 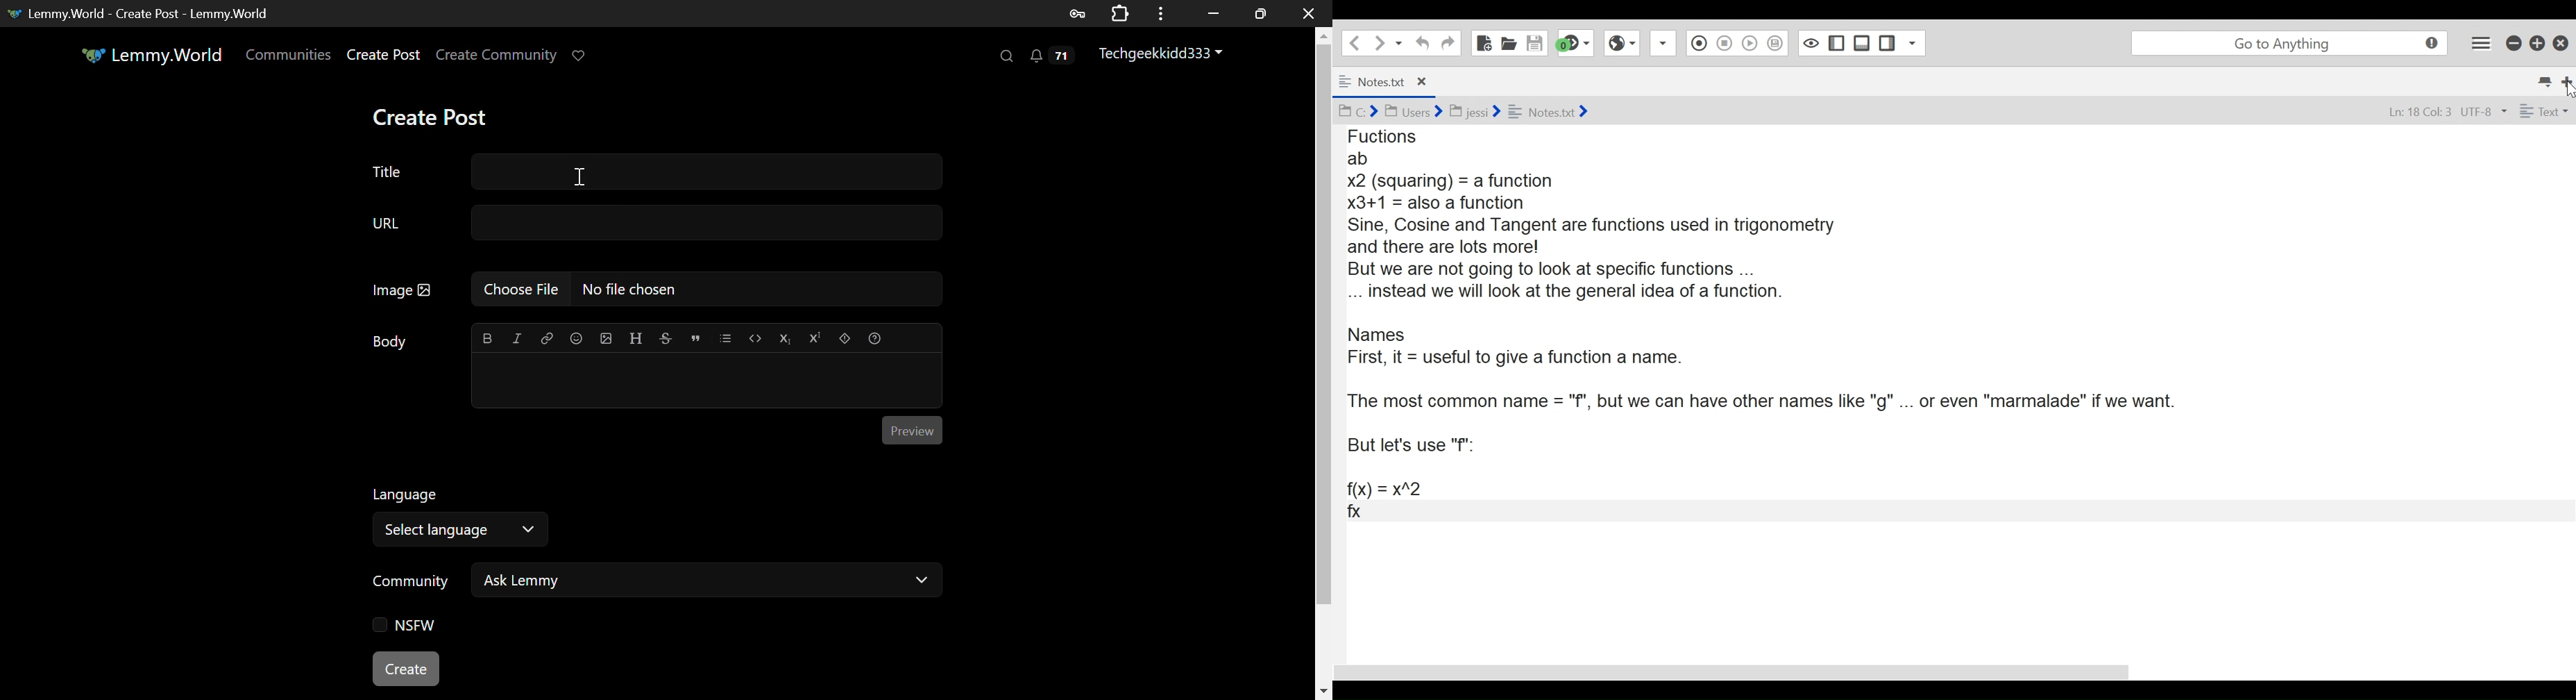 I want to click on Show/Hide Left Pane, so click(x=1835, y=43).